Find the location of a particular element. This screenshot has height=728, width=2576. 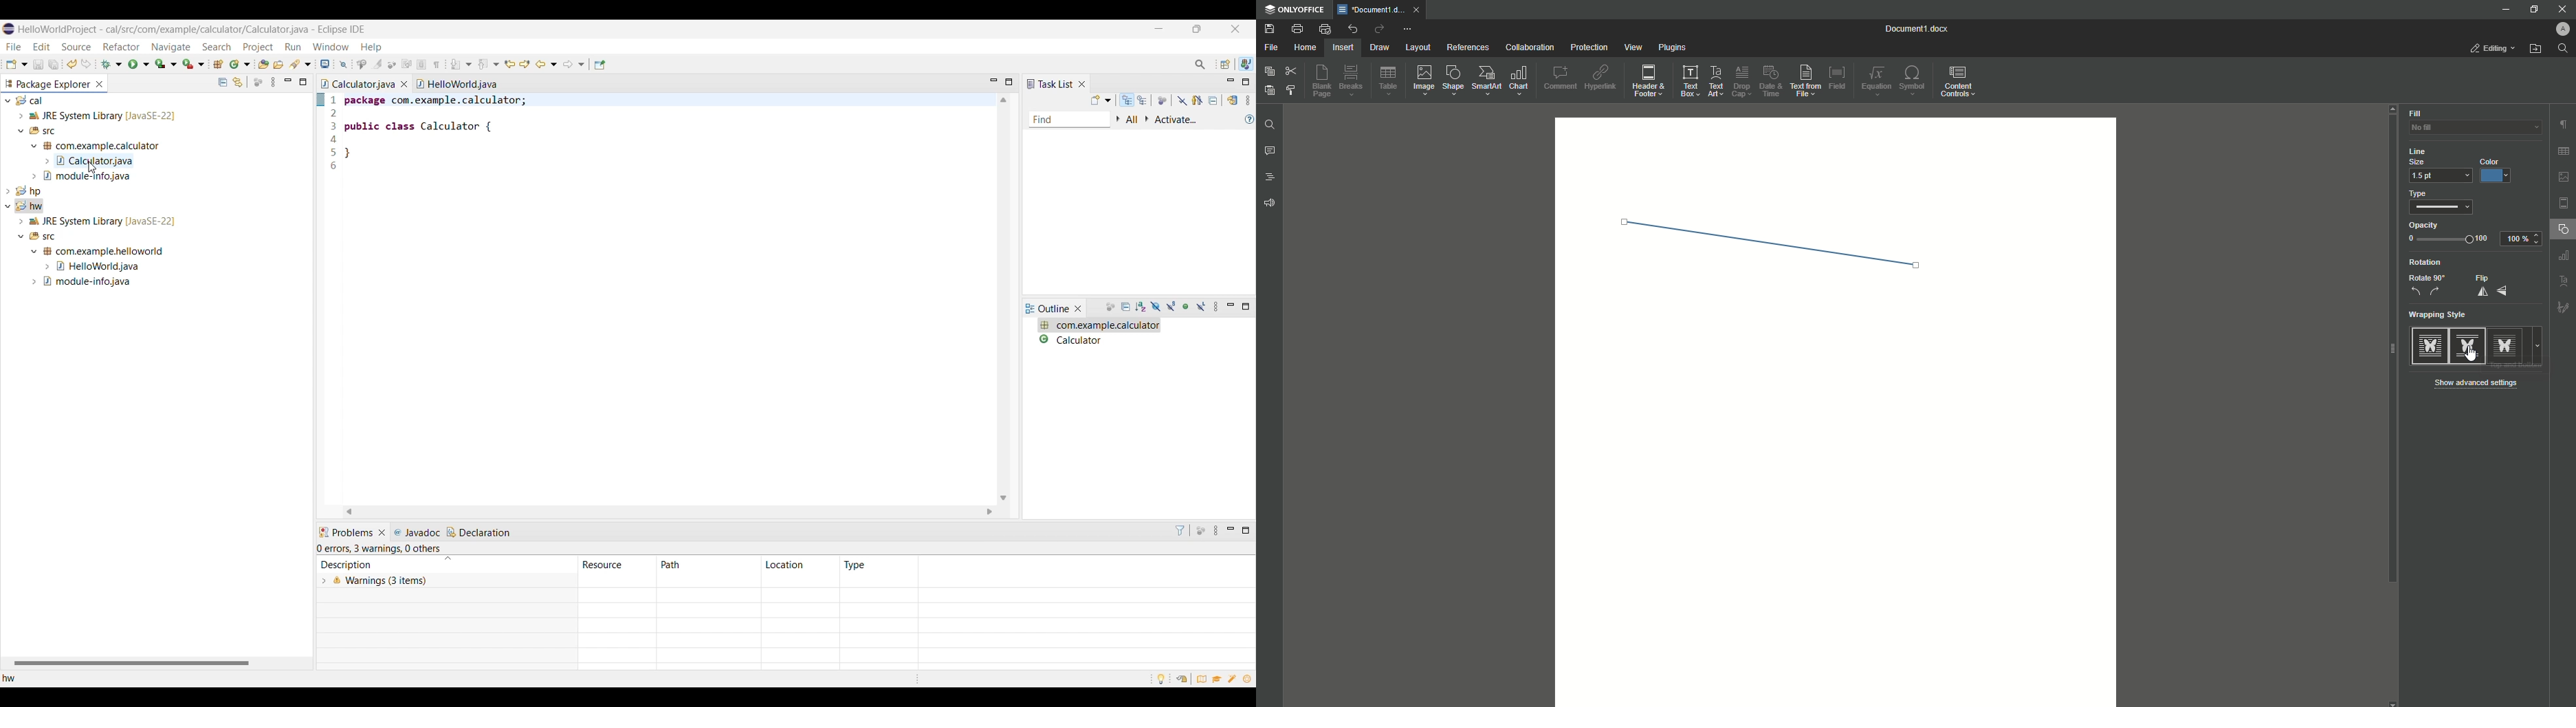

Synchronize changed is located at coordinates (1234, 100).